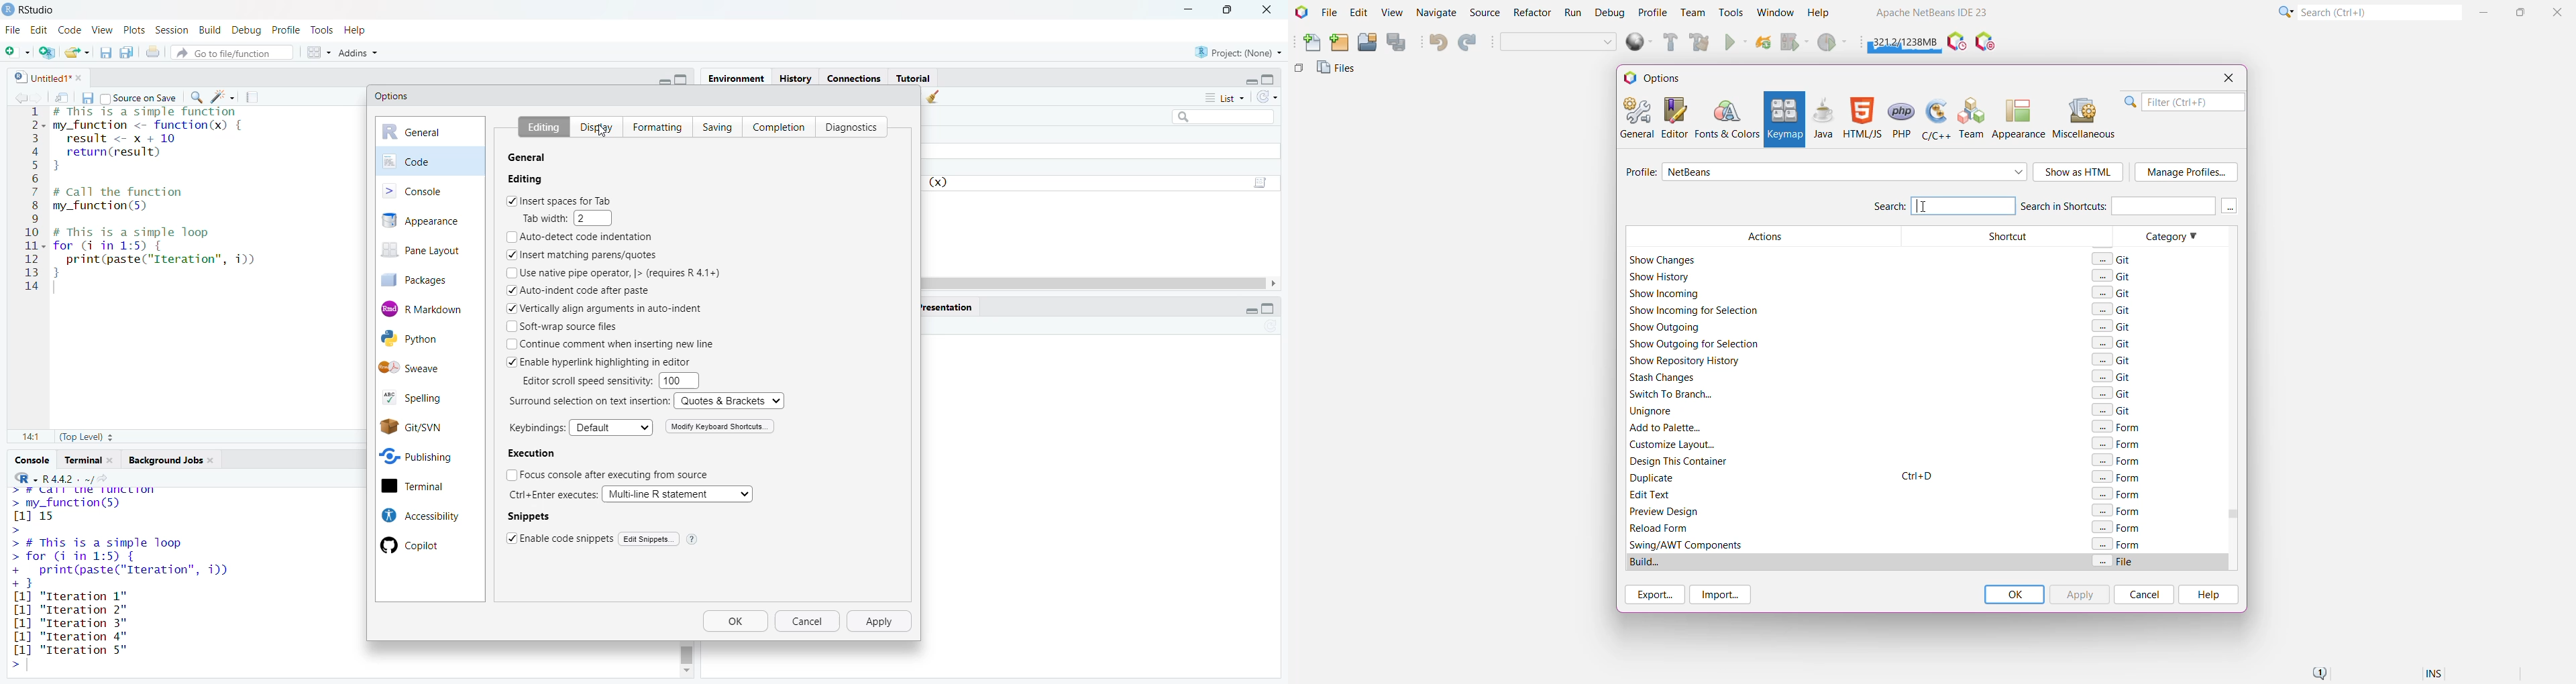  What do you see at coordinates (195, 97) in the screenshot?
I see `find/replace` at bounding box center [195, 97].